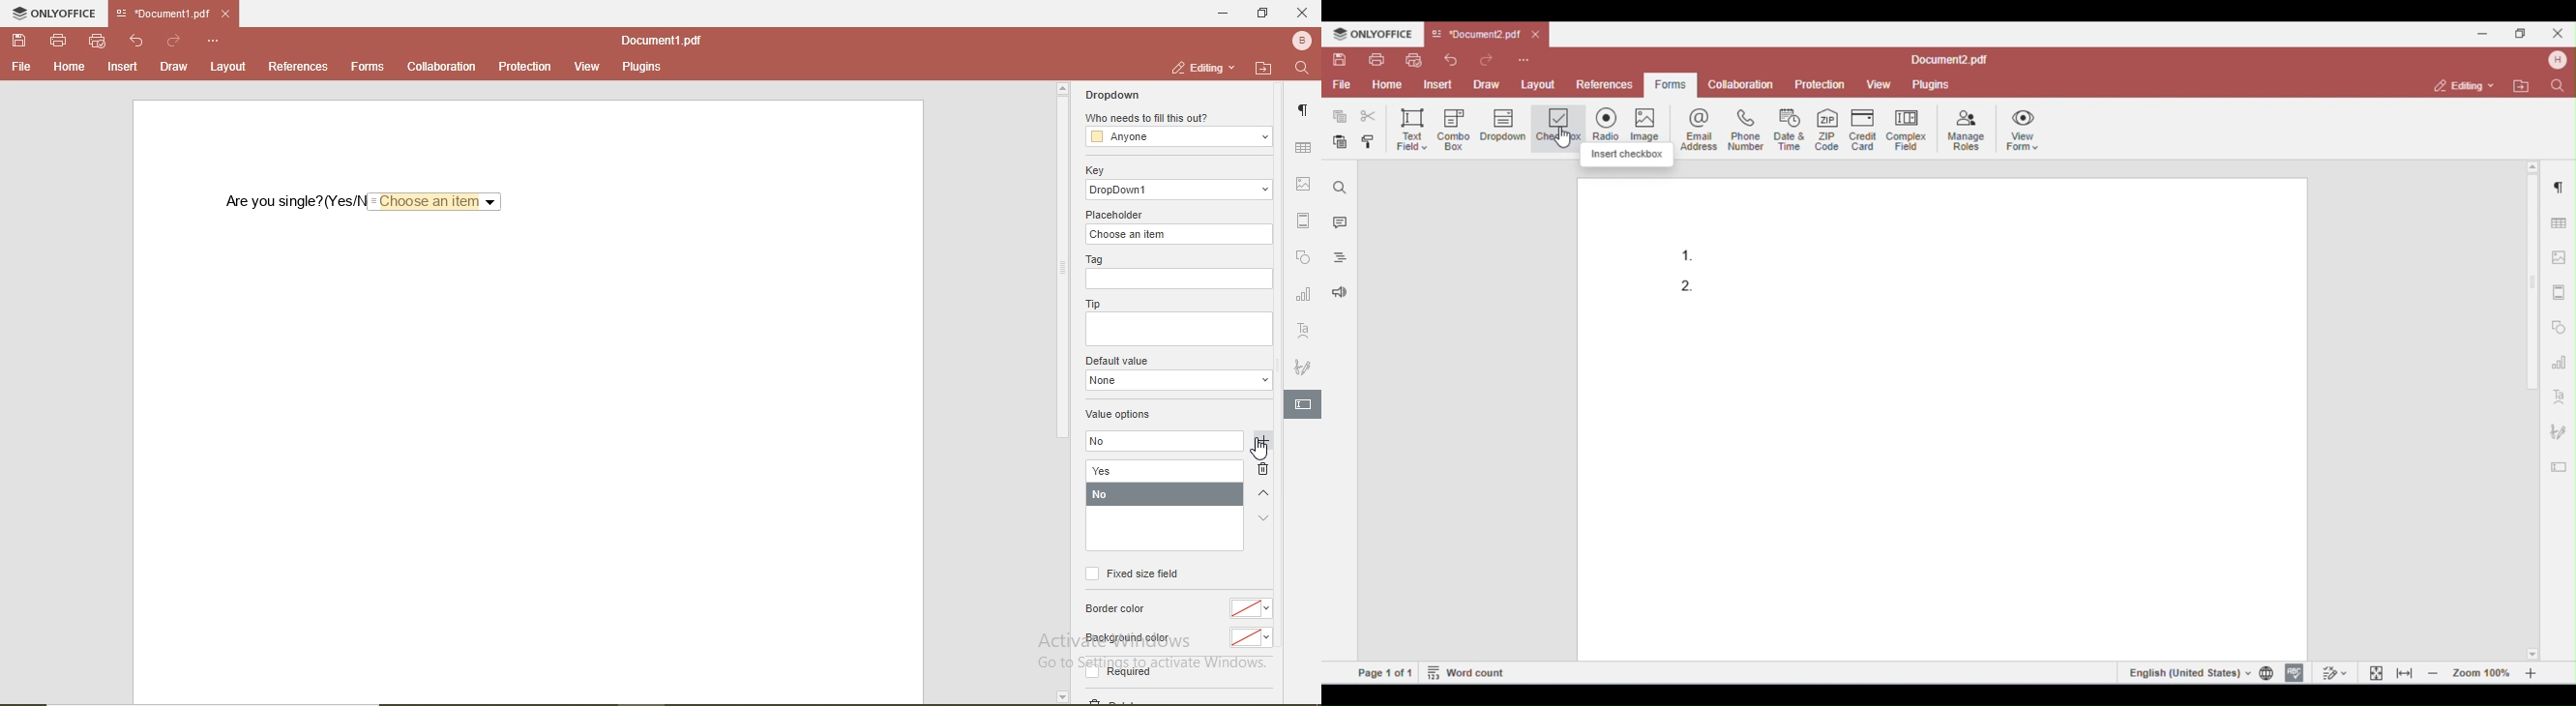 The image size is (2576, 728). What do you see at coordinates (1177, 190) in the screenshot?
I see `dropdowm1` at bounding box center [1177, 190].